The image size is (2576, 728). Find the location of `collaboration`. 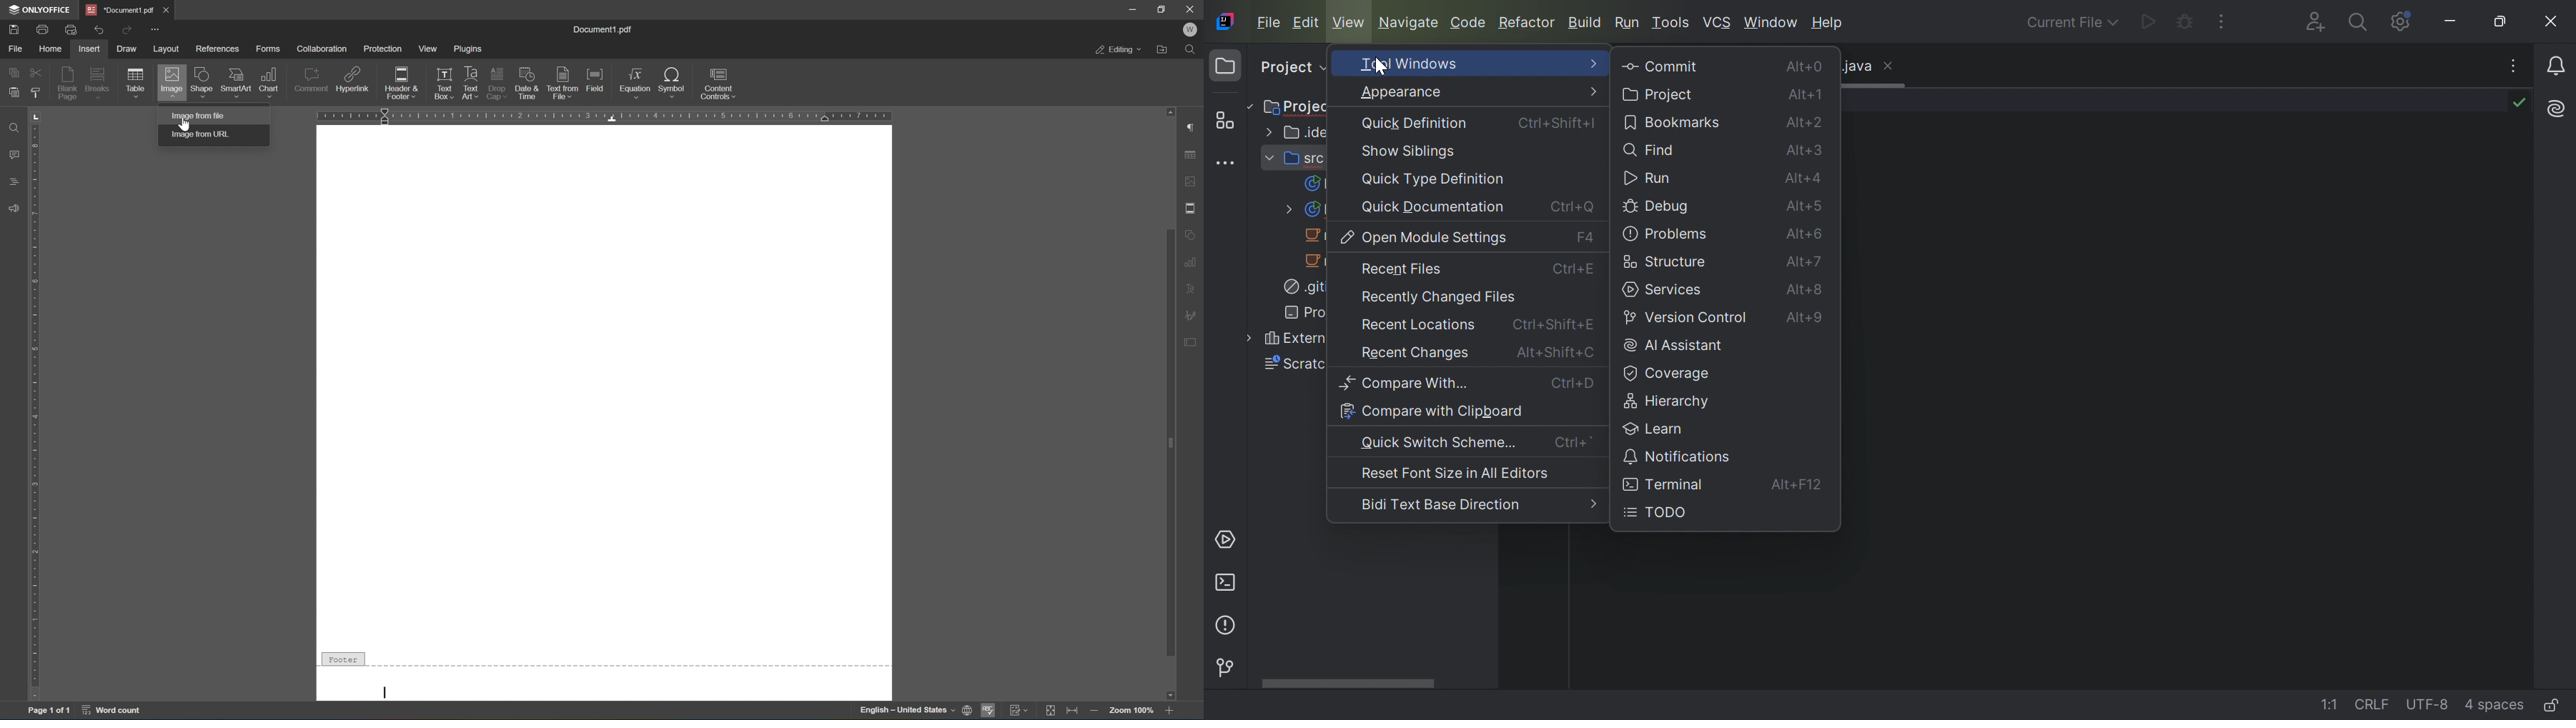

collaboration is located at coordinates (322, 49).